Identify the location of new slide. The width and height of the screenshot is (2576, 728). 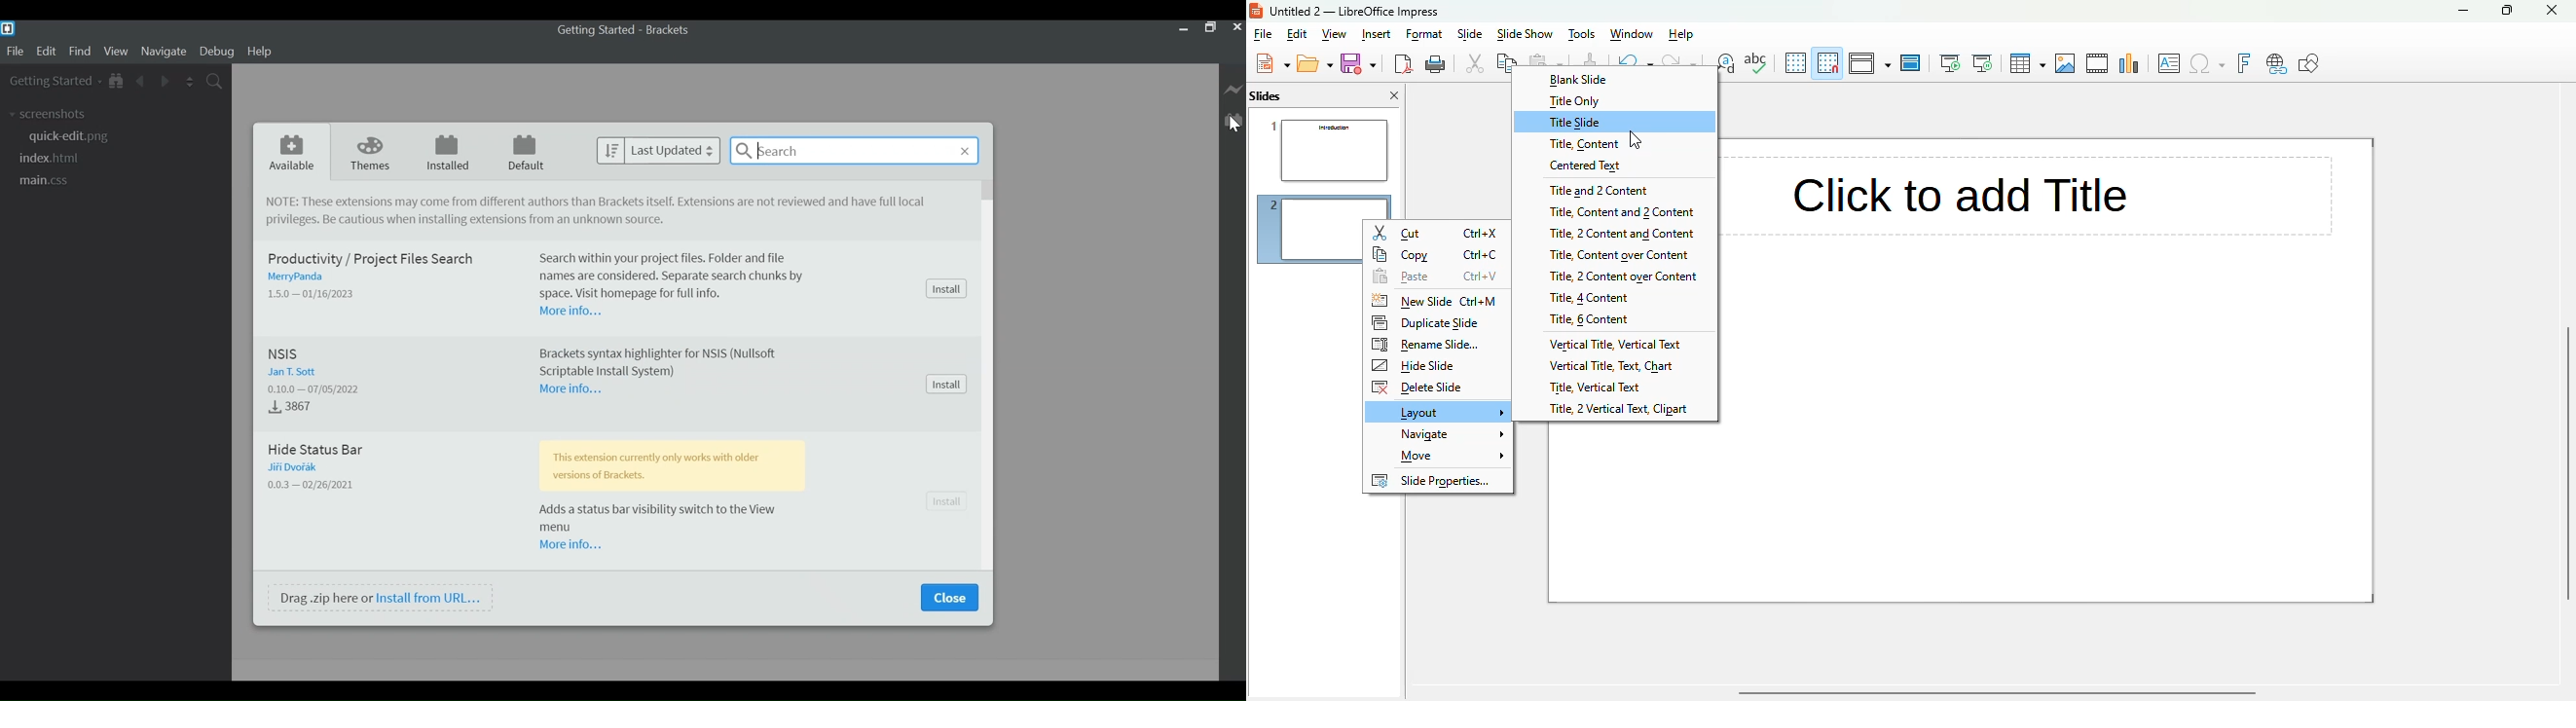
(1303, 230).